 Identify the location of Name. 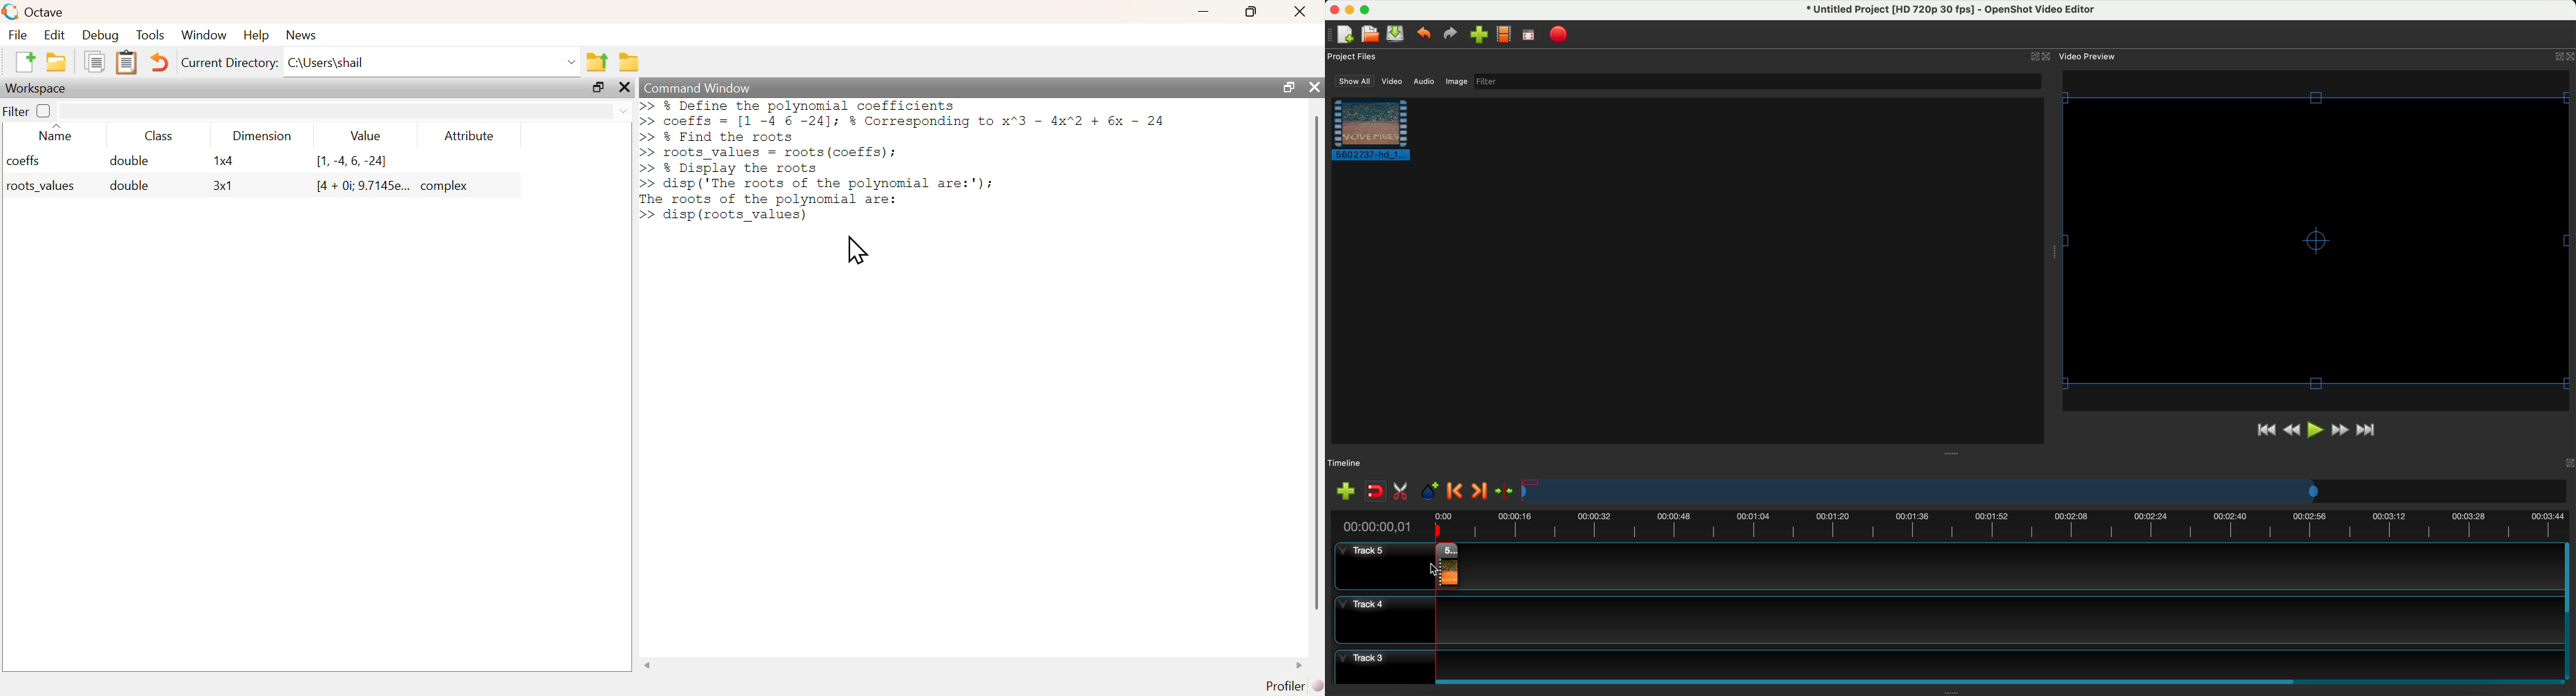
(57, 132).